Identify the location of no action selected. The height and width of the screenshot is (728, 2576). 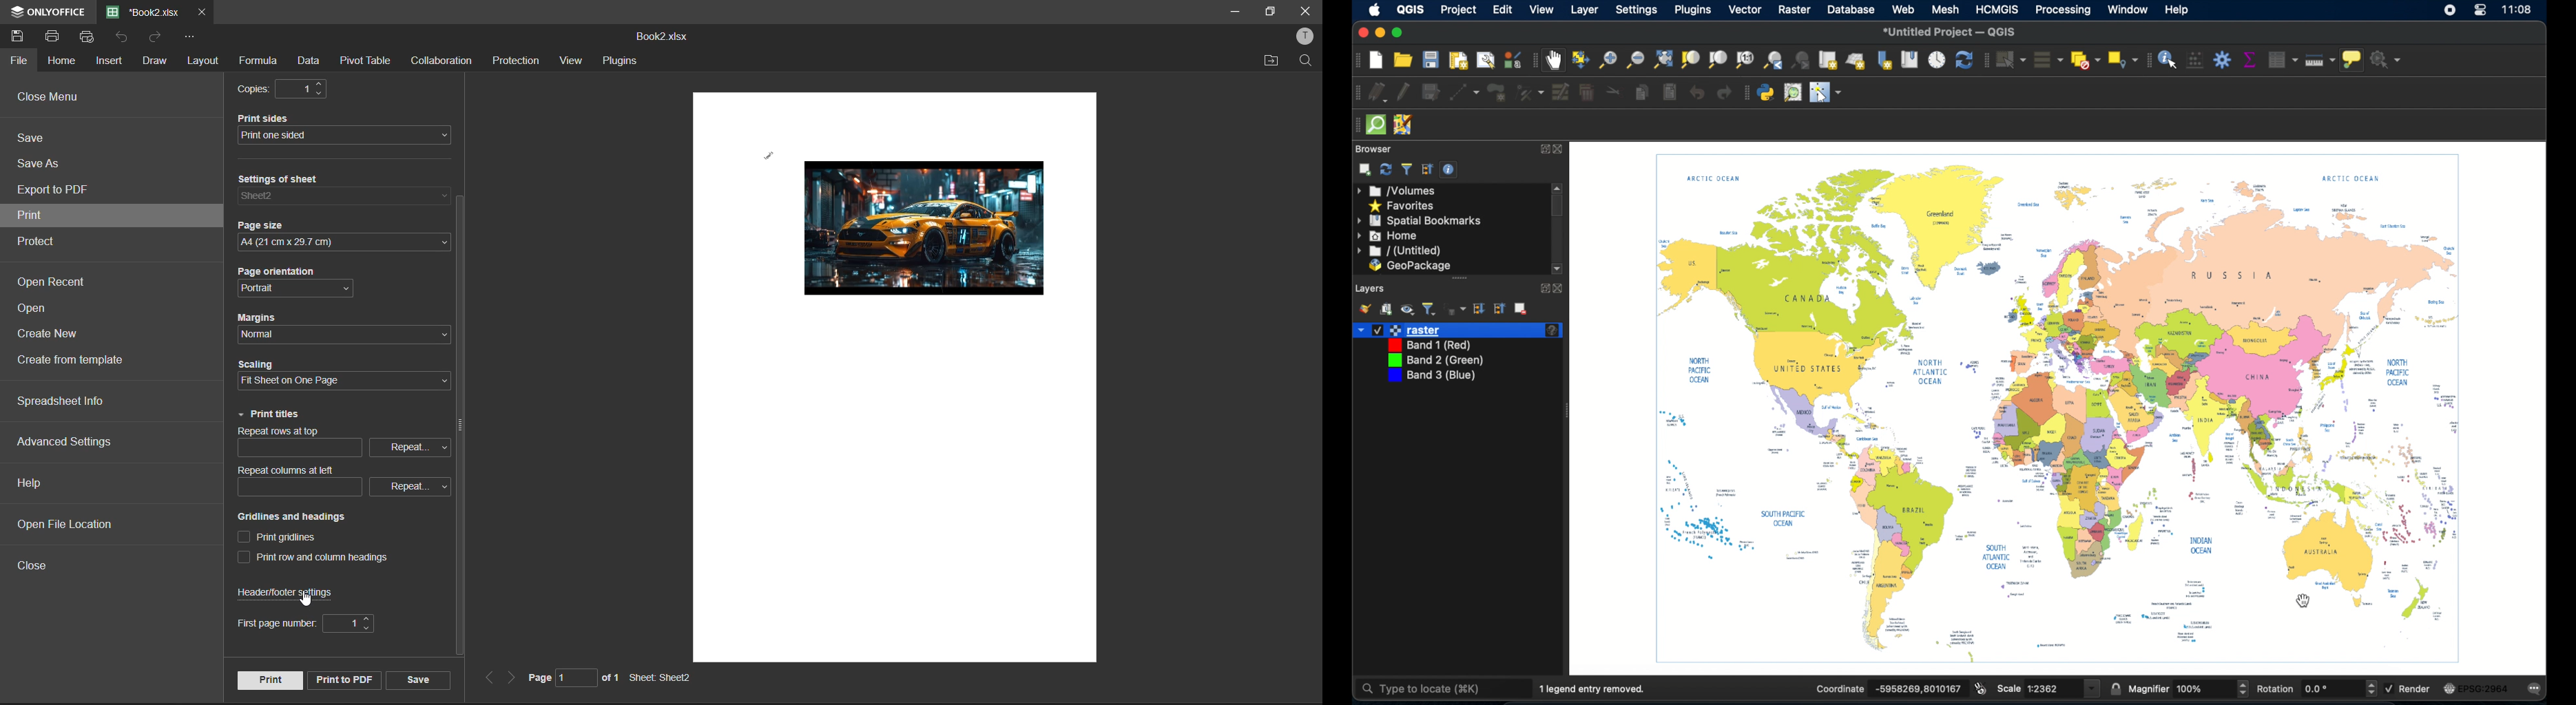
(2388, 59).